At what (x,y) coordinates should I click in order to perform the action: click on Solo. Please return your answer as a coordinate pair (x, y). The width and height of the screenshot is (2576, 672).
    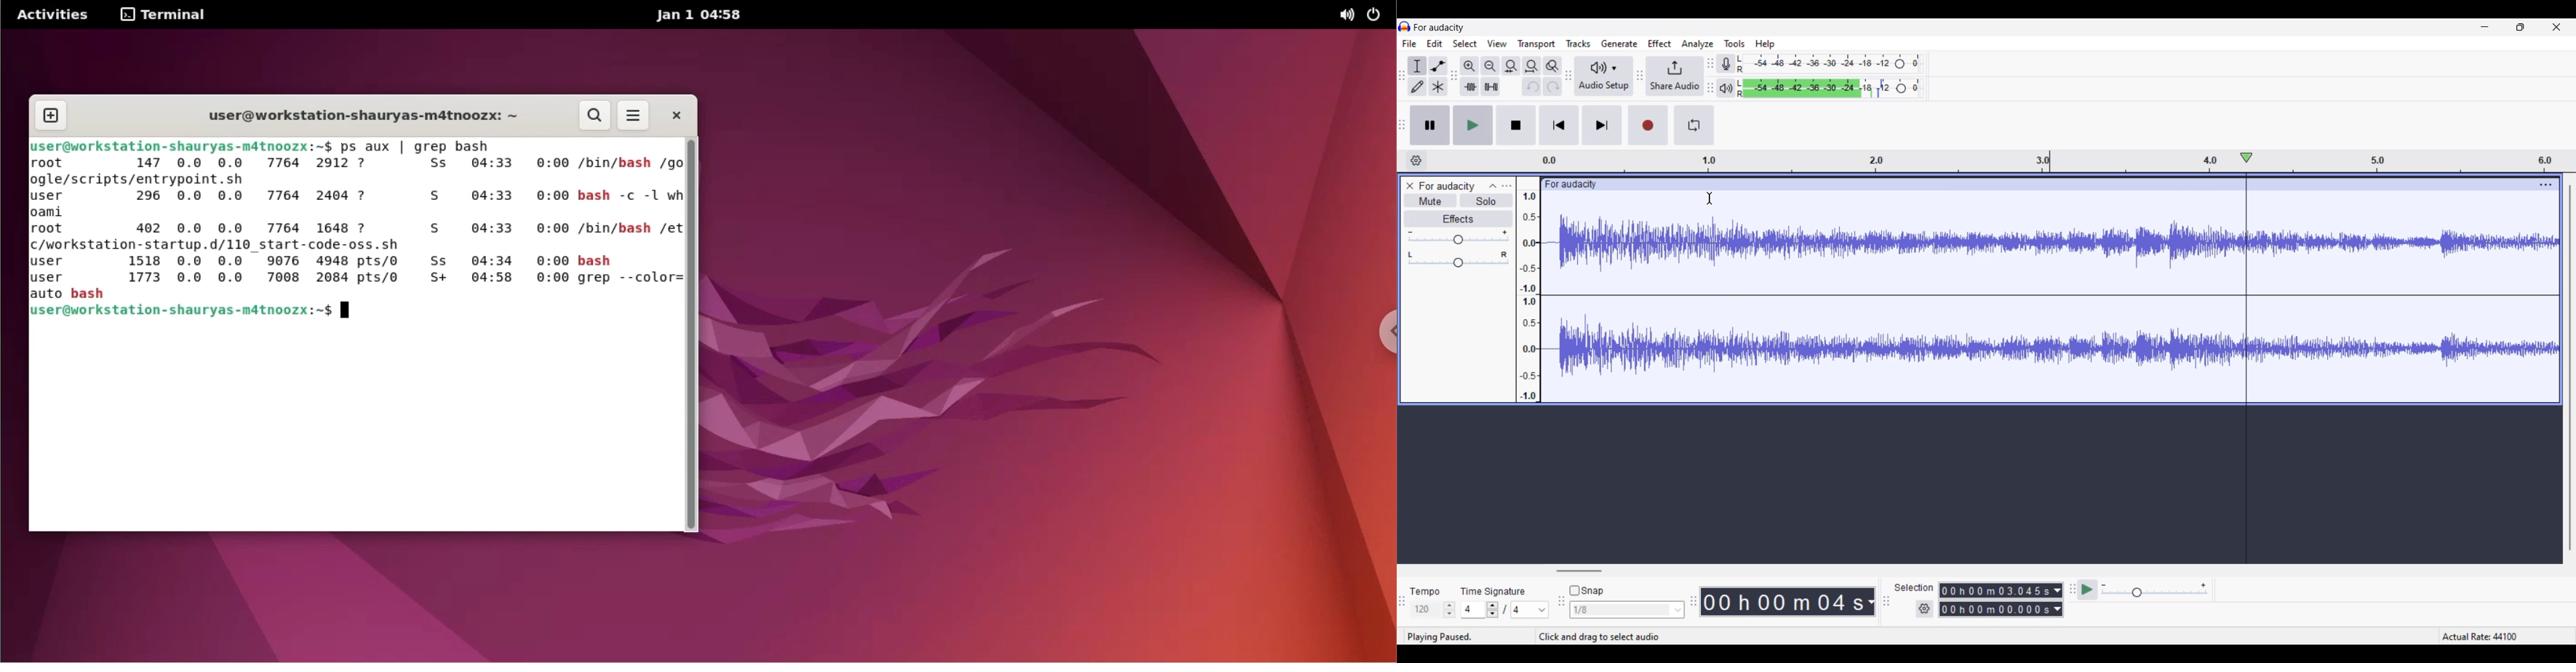
    Looking at the image, I should click on (1486, 200).